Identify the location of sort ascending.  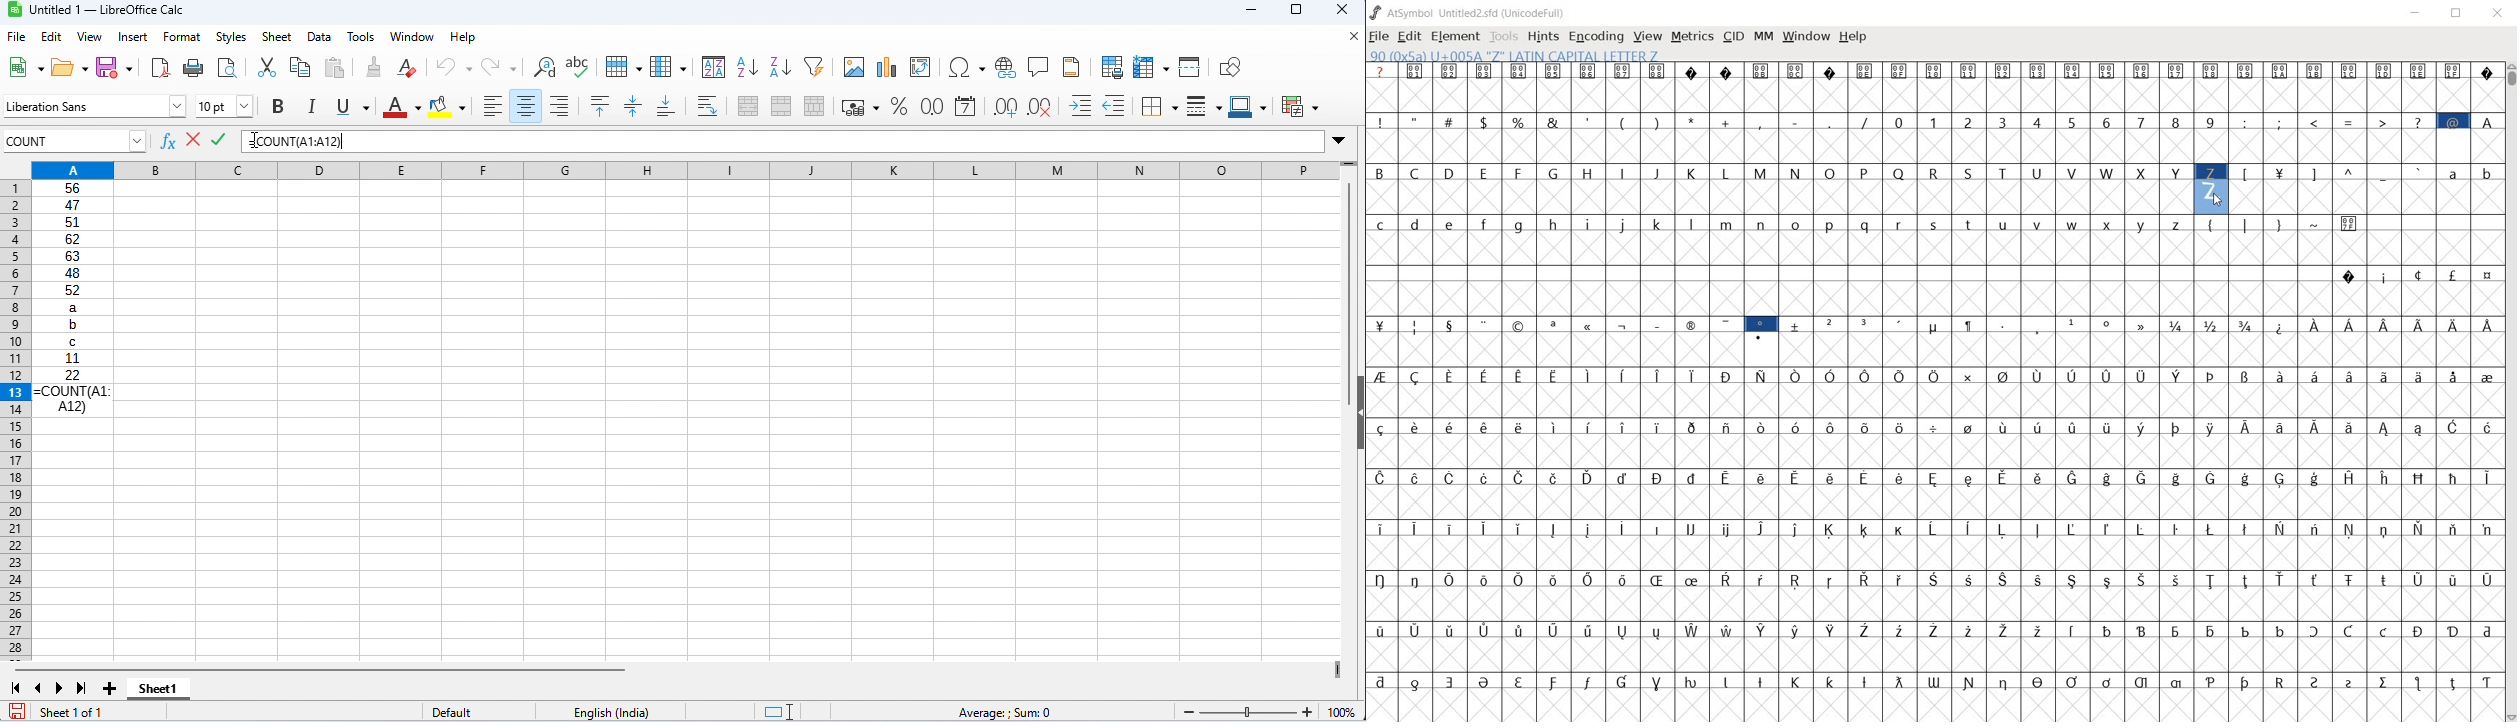
(746, 68).